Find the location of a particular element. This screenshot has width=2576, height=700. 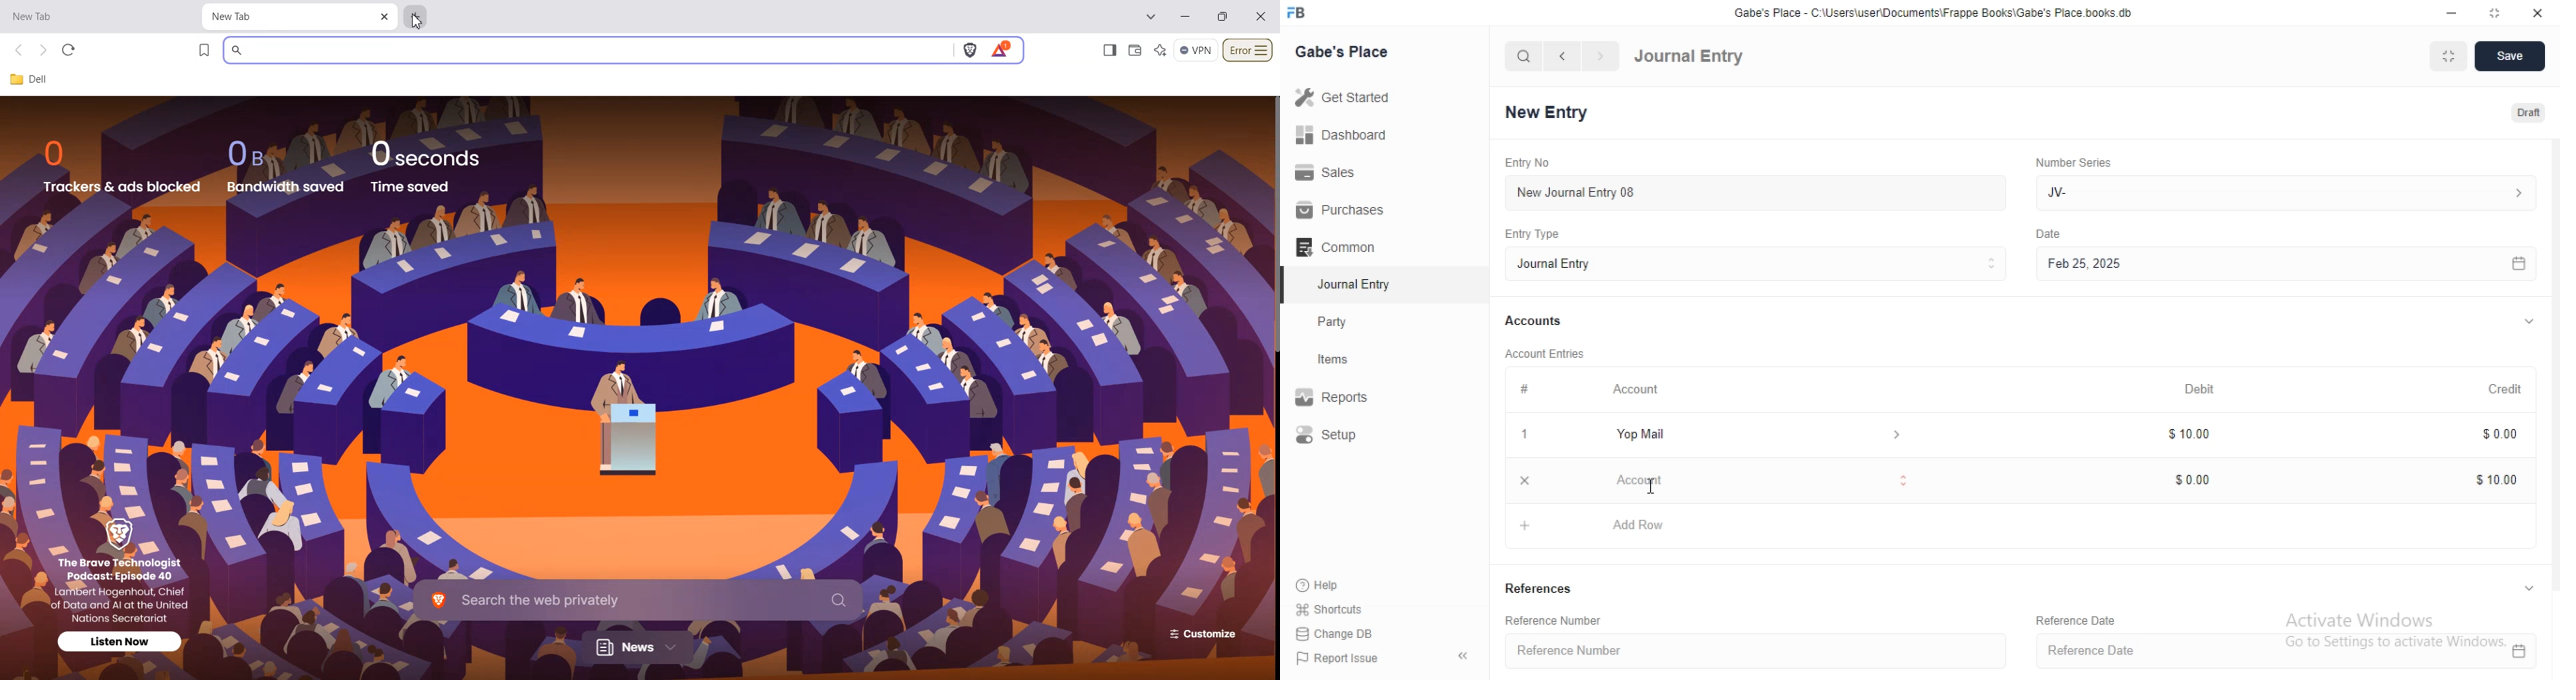

$10.00 is located at coordinates (2191, 435).